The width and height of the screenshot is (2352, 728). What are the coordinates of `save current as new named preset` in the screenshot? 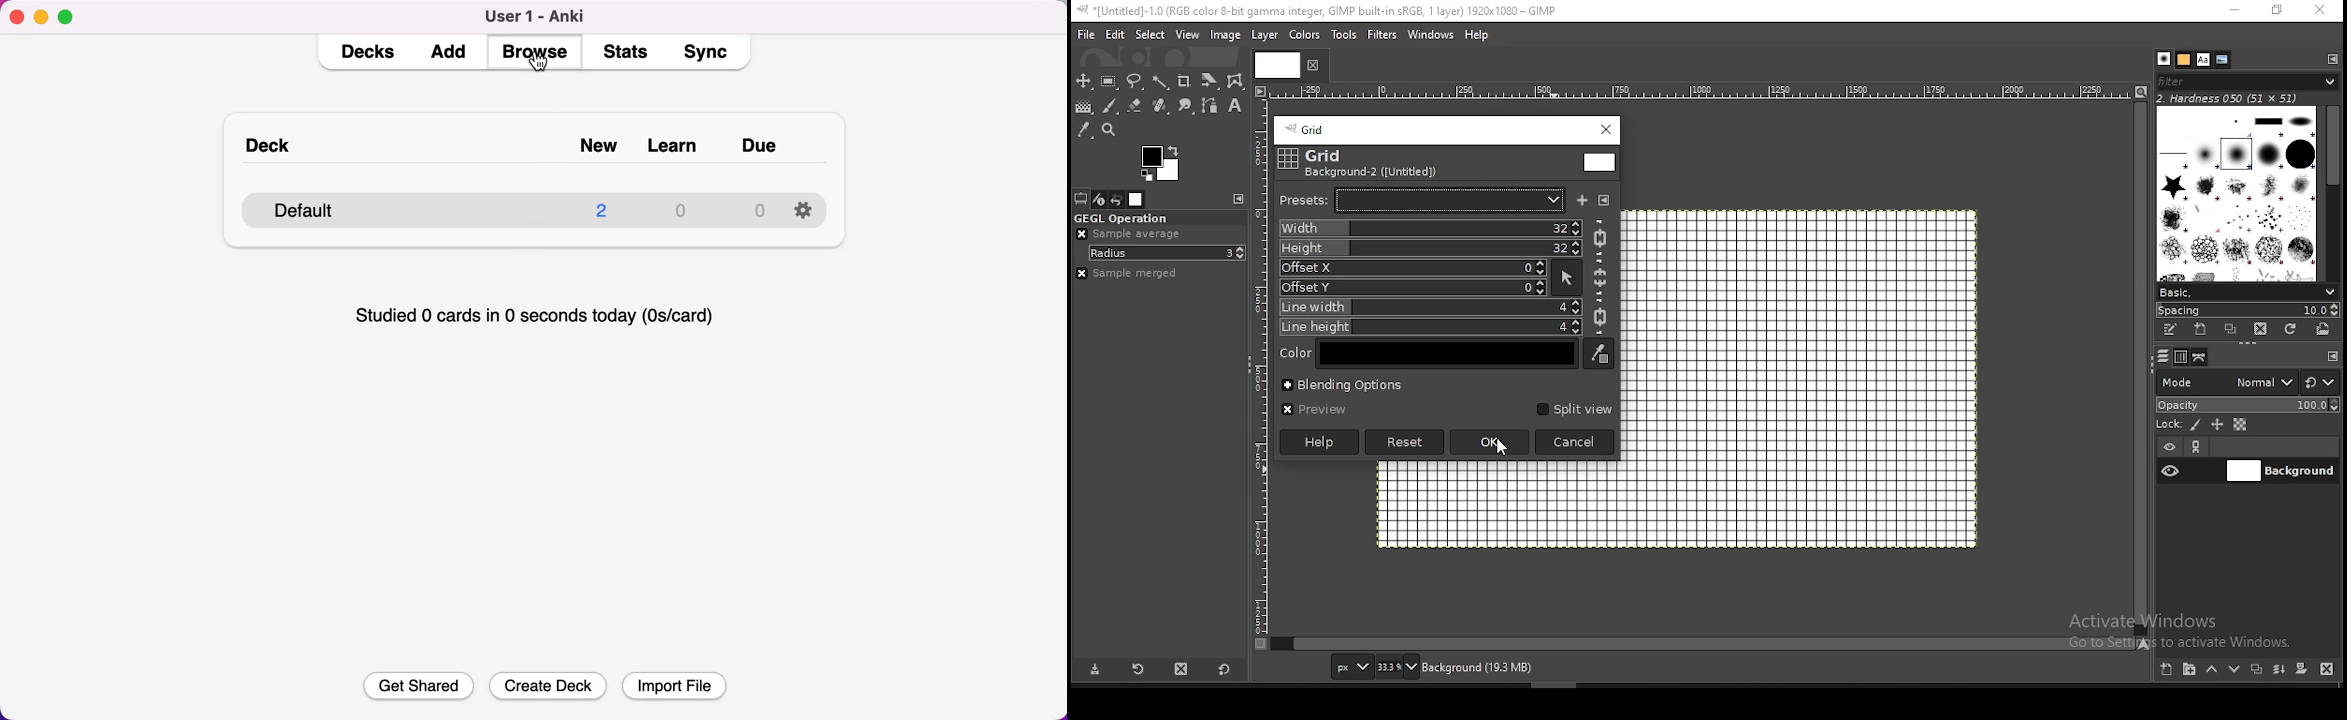 It's located at (1583, 200).